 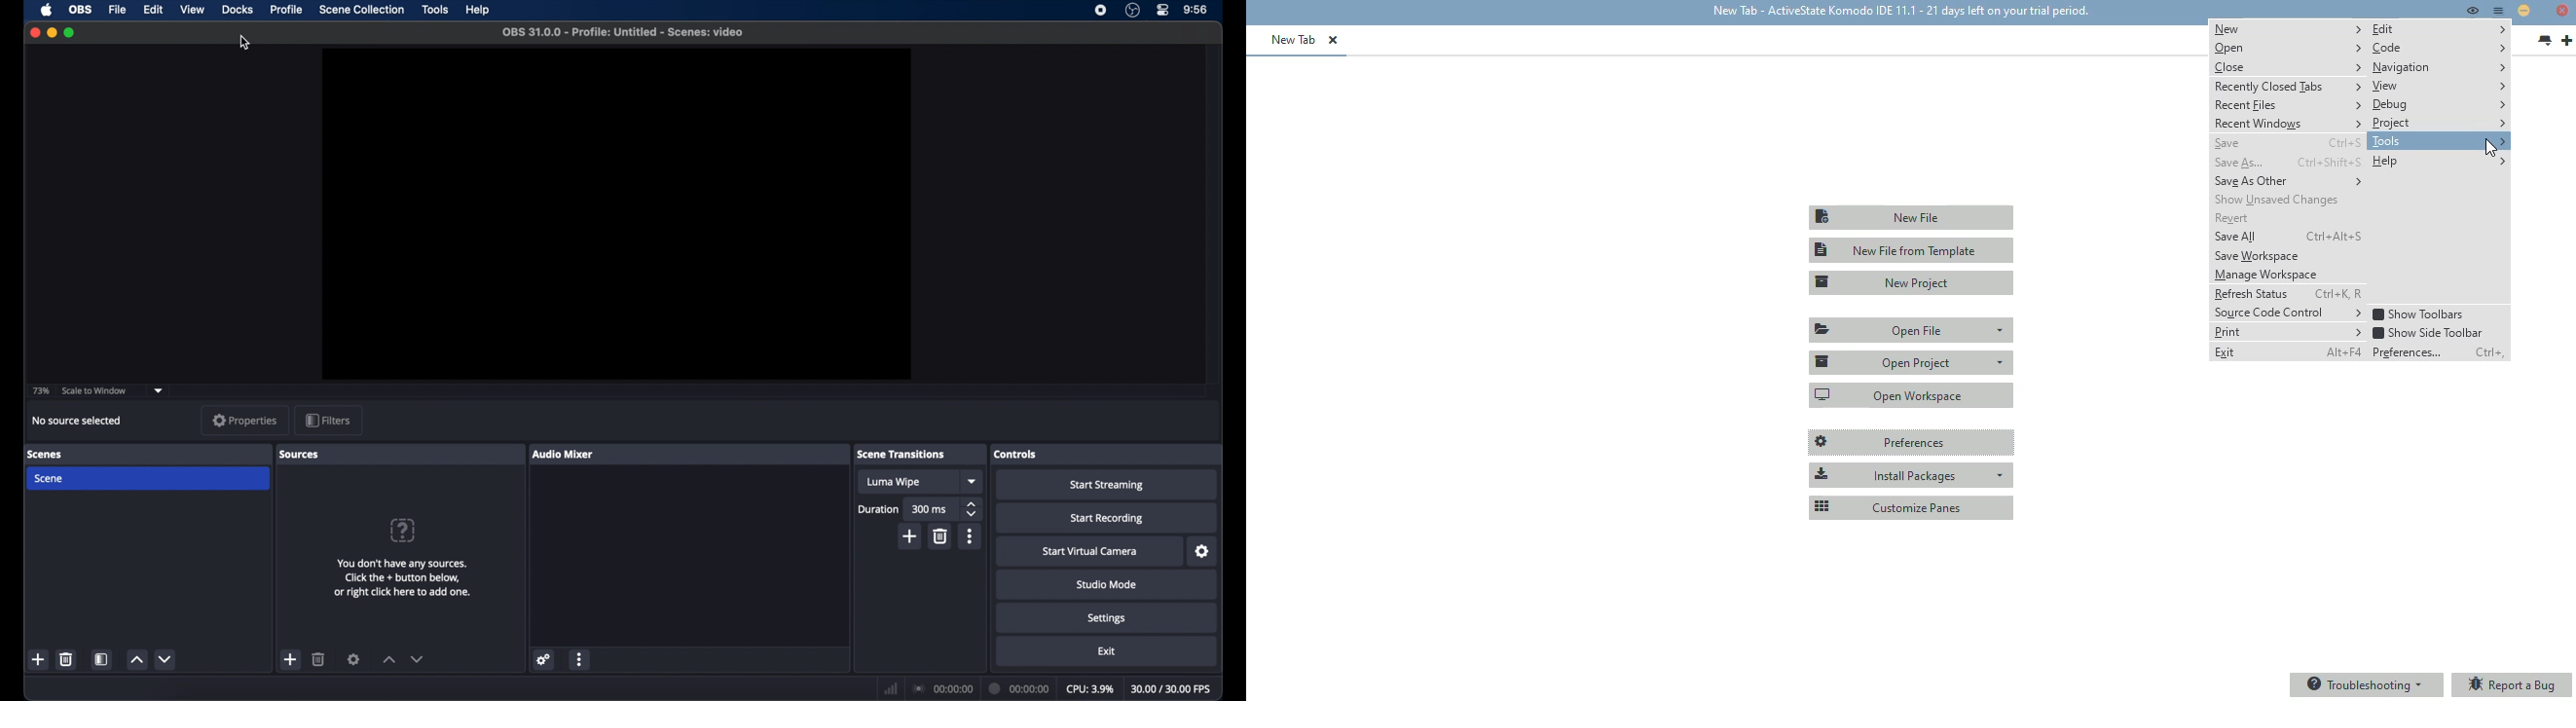 What do you see at coordinates (79, 421) in the screenshot?
I see `no source selected` at bounding box center [79, 421].